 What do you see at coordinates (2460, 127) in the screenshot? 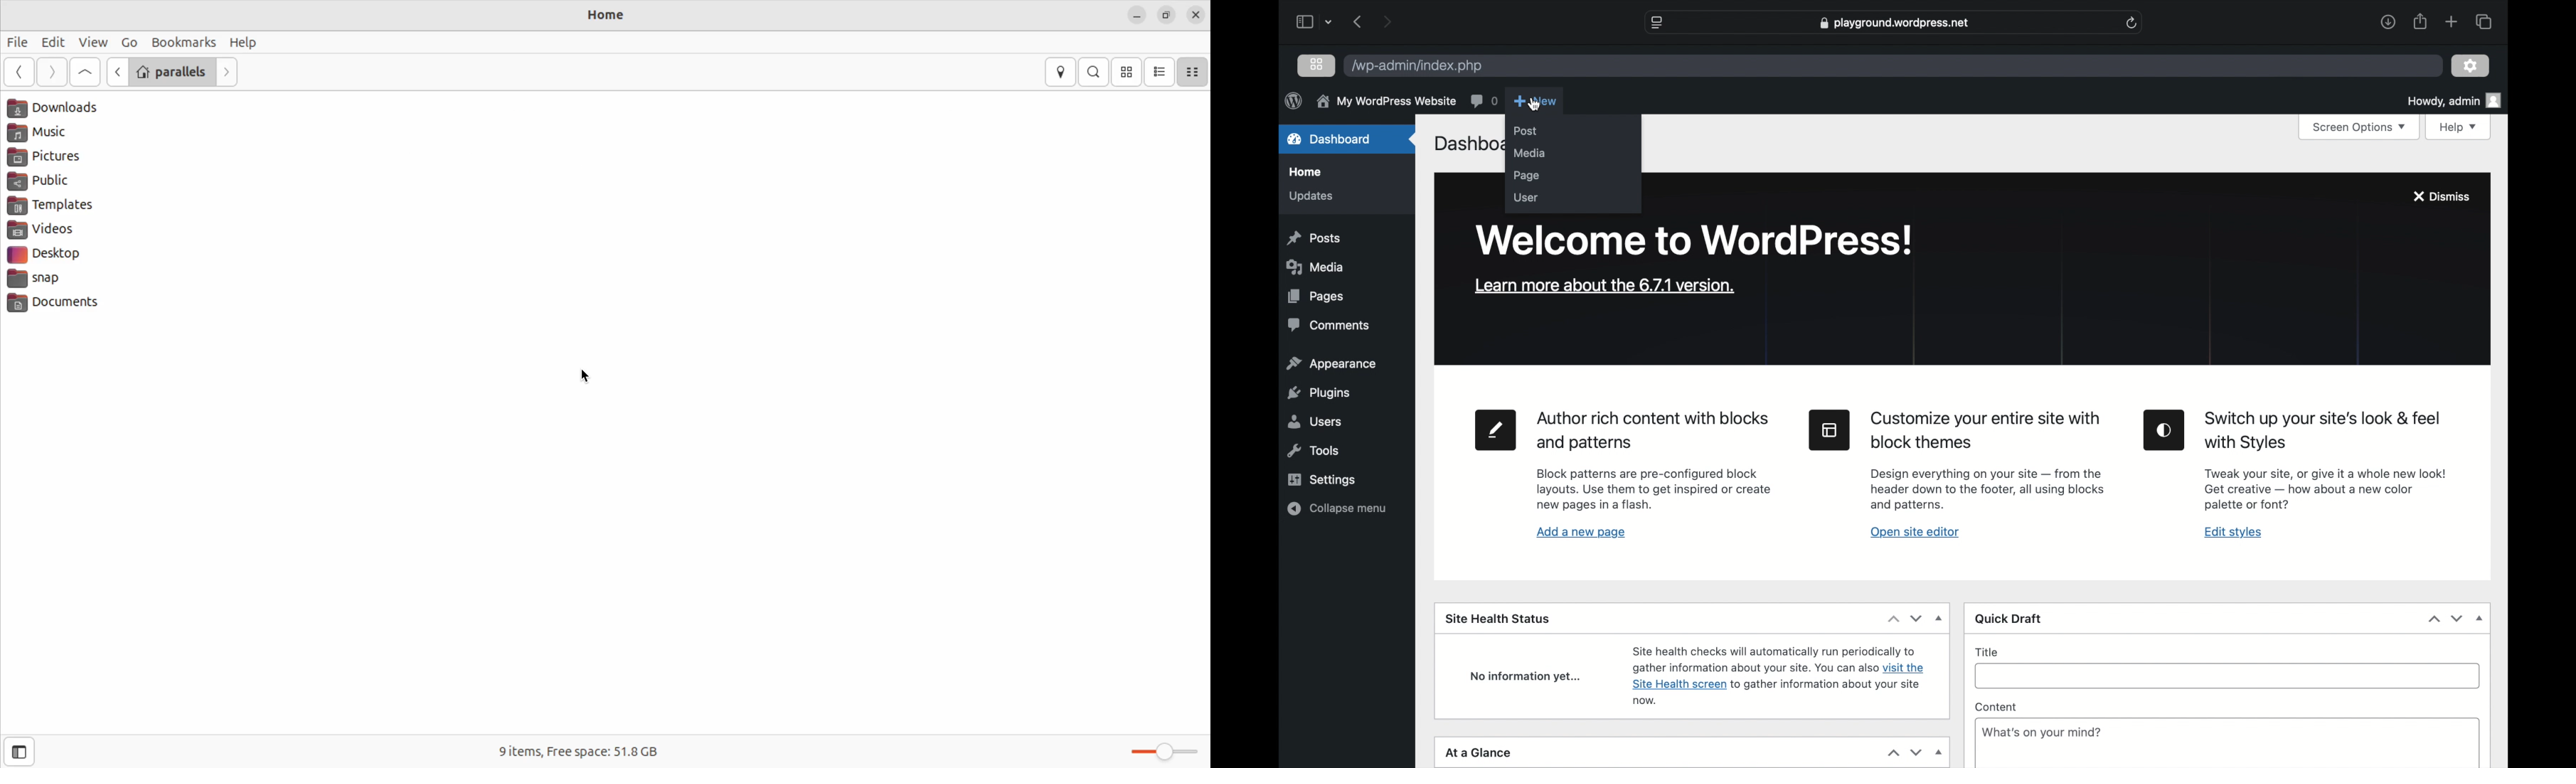
I see `help` at bounding box center [2460, 127].